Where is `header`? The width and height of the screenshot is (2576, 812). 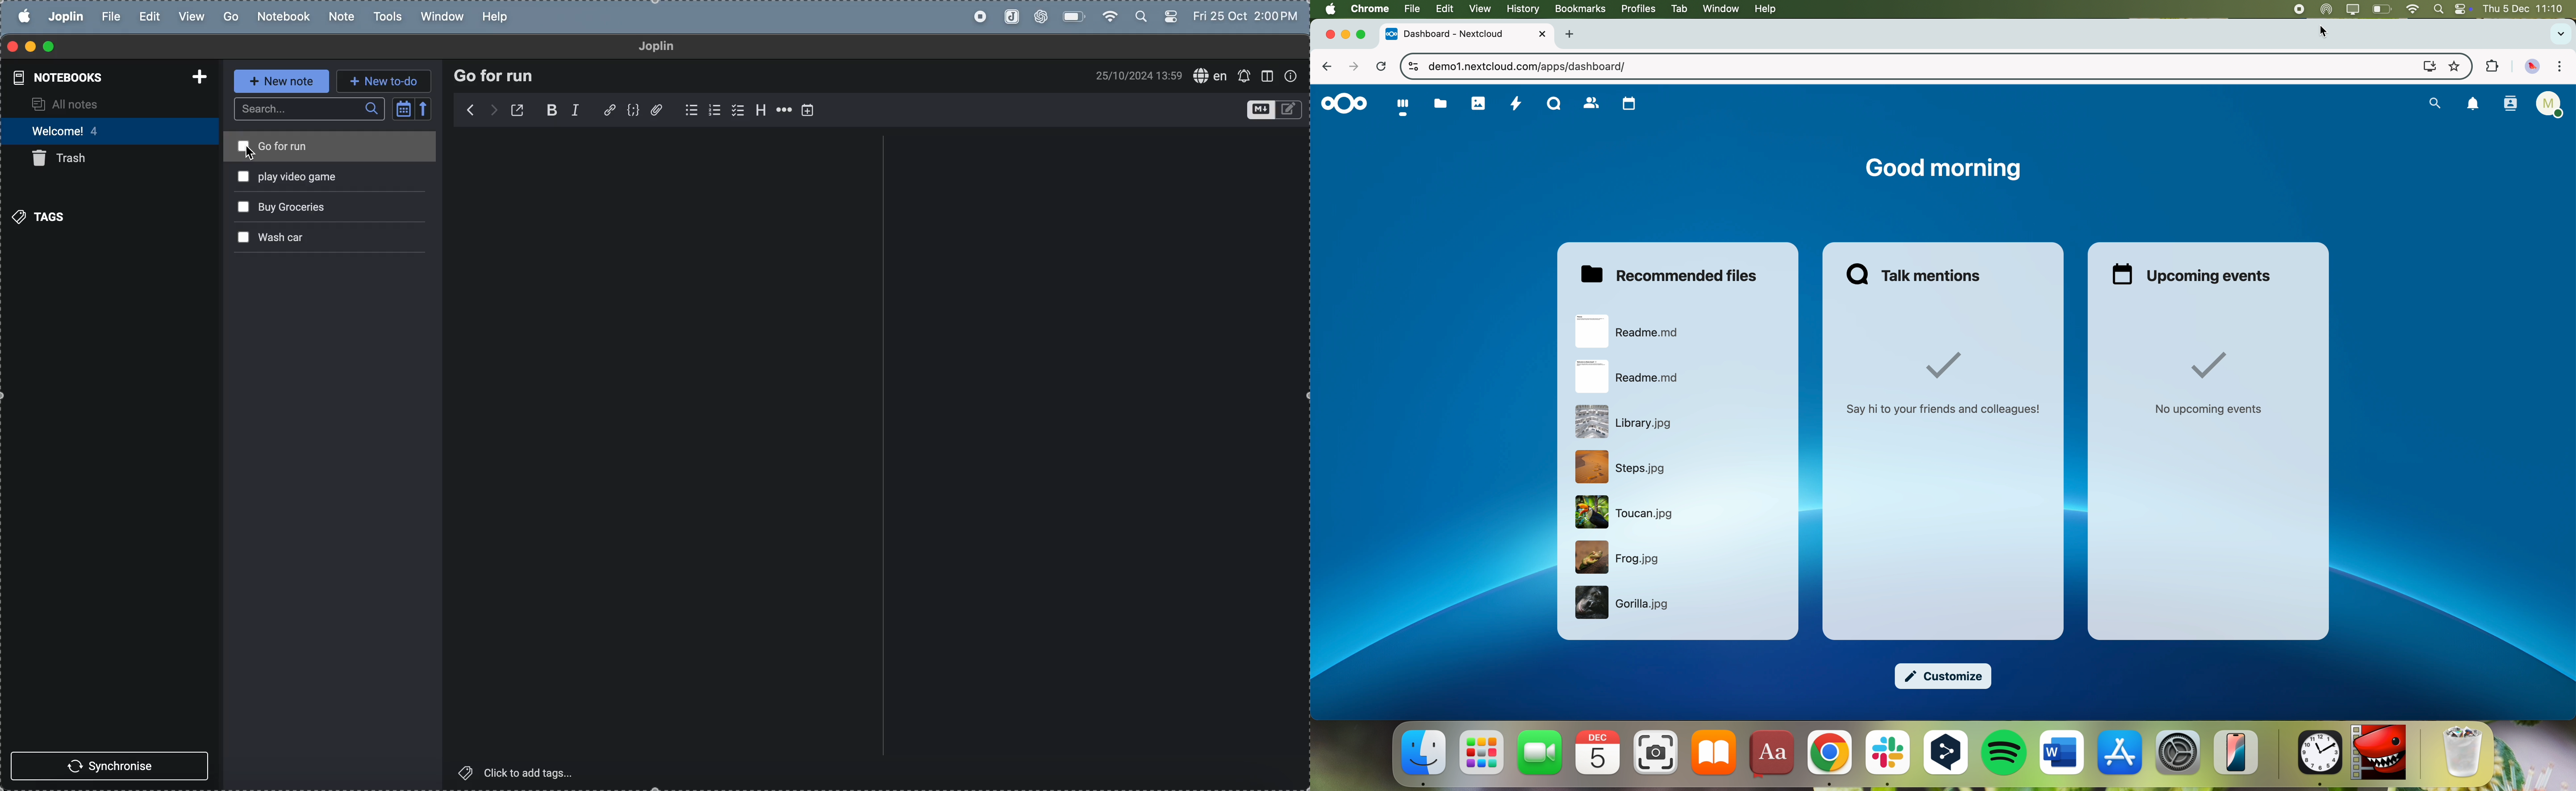 header is located at coordinates (759, 111).